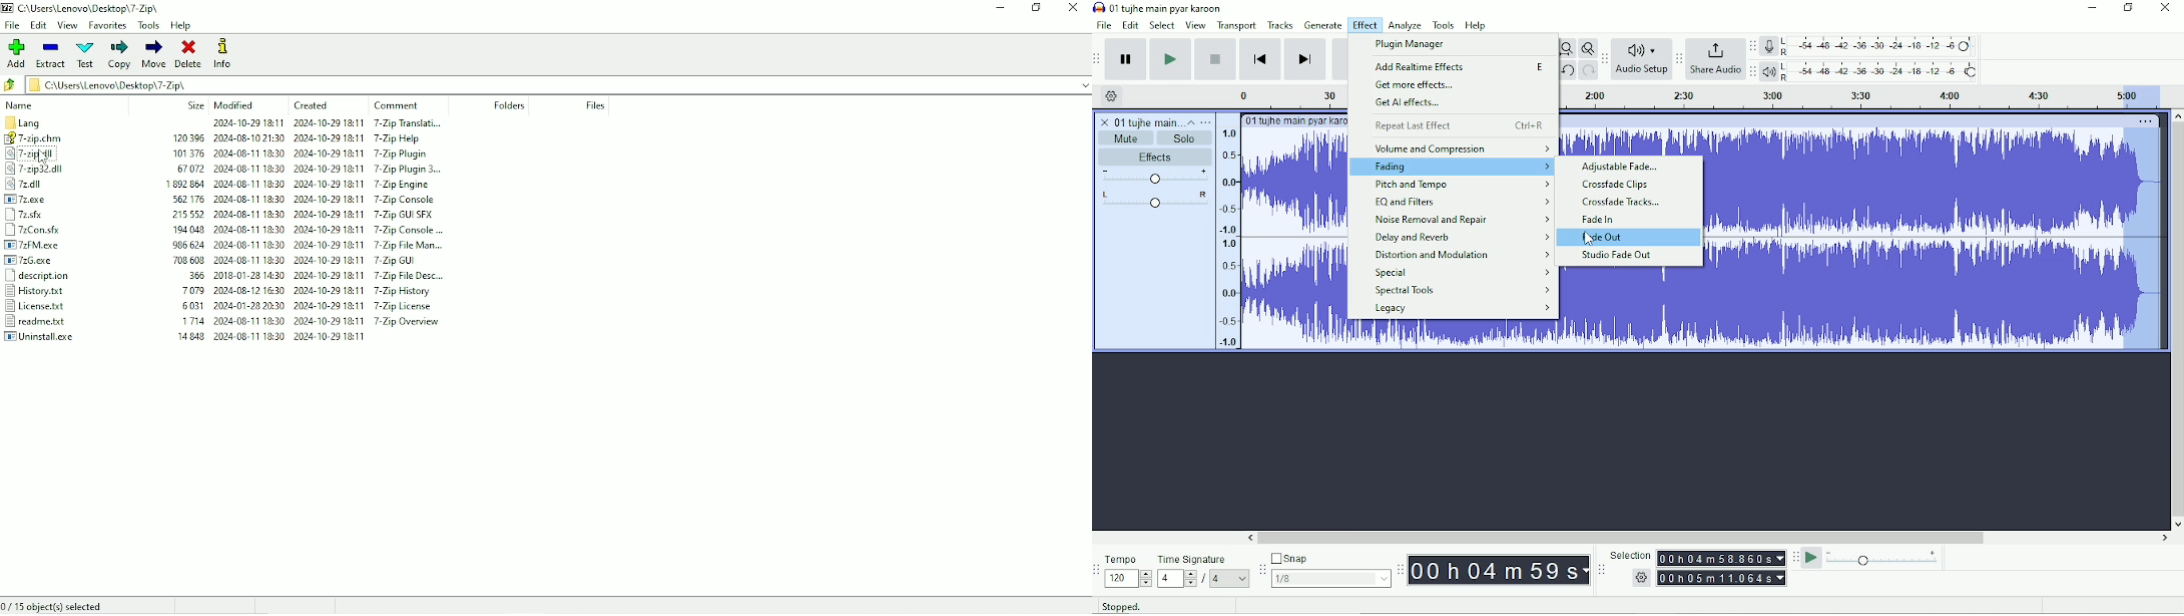 The image size is (2184, 616). What do you see at coordinates (2093, 7) in the screenshot?
I see `Minimize` at bounding box center [2093, 7].